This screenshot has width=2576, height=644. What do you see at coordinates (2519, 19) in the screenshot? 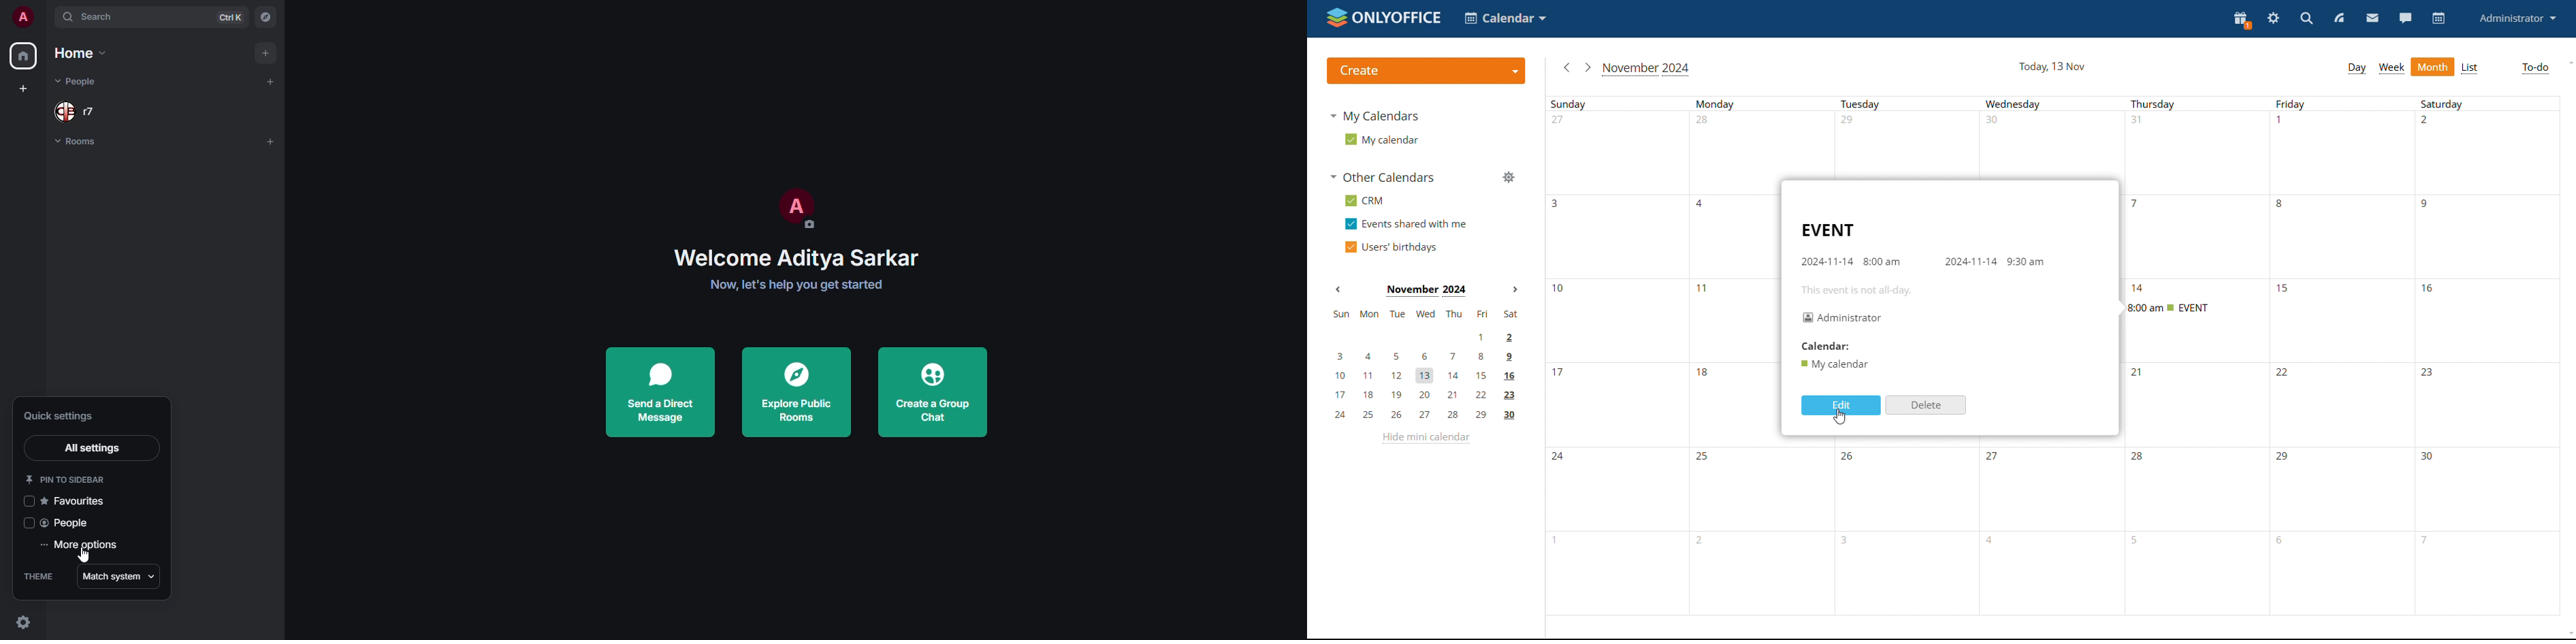
I see `administrator` at bounding box center [2519, 19].